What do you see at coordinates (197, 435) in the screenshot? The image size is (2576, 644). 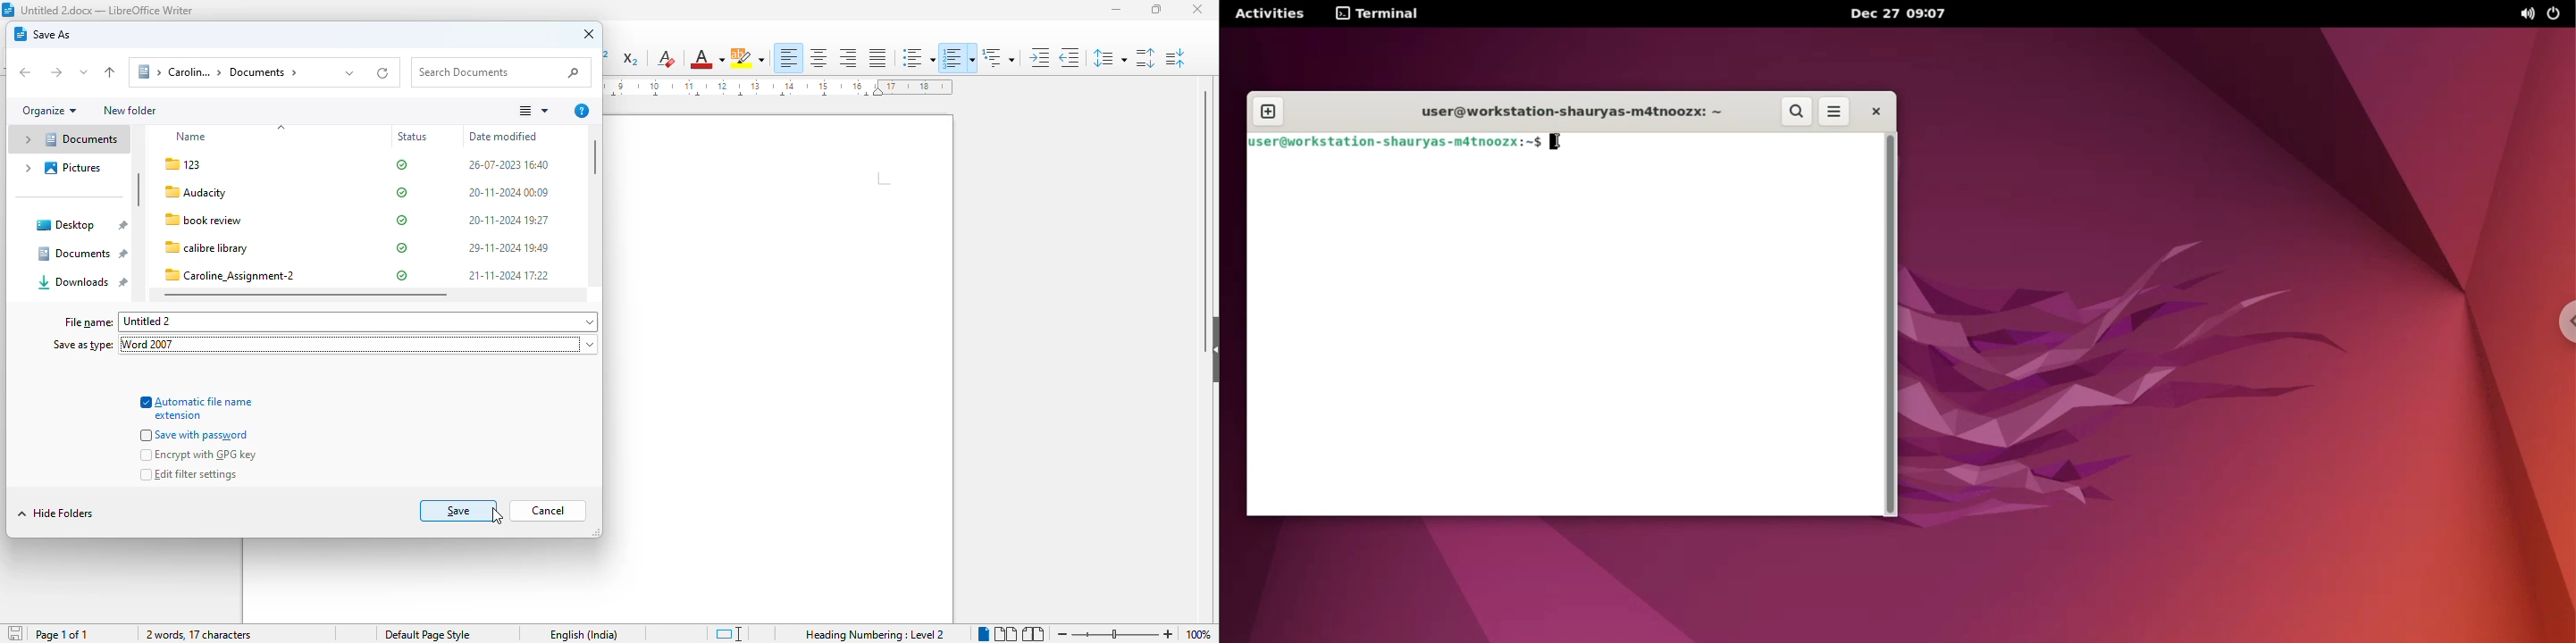 I see `save with password` at bounding box center [197, 435].